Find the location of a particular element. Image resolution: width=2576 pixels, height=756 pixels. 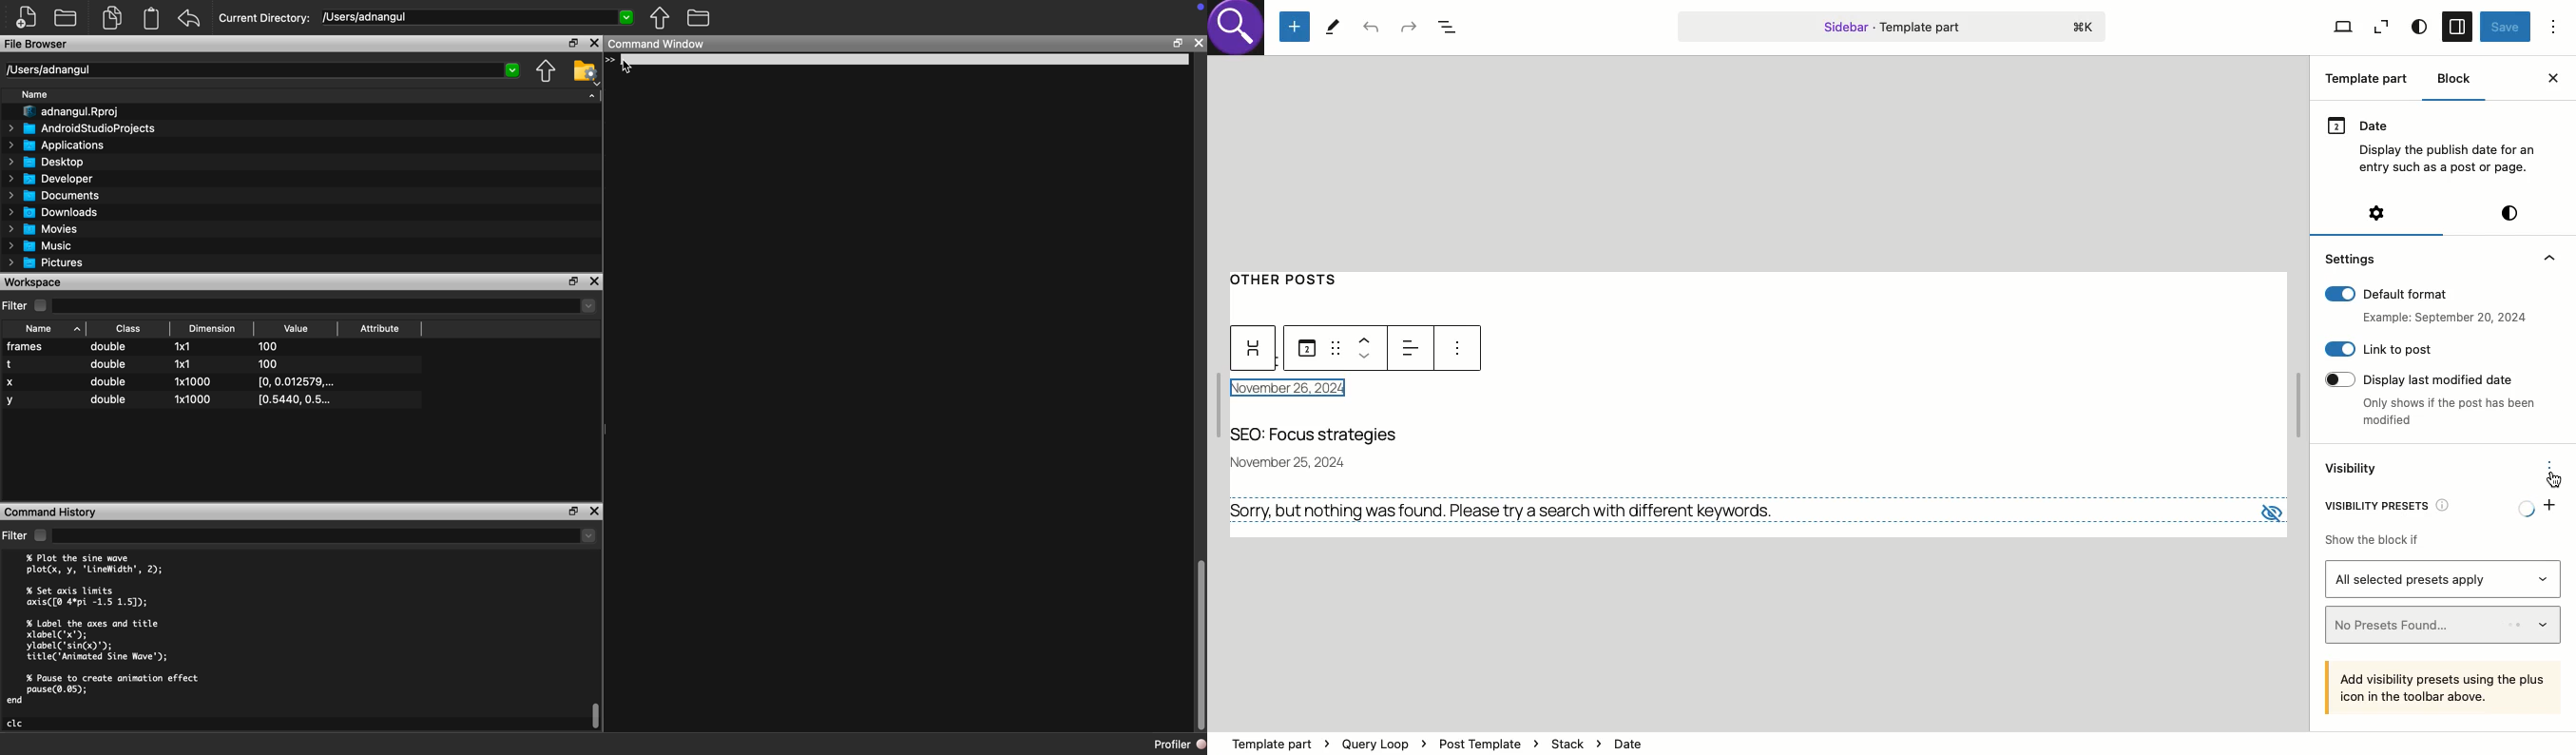

All selected presets apply is located at coordinates (2444, 579).